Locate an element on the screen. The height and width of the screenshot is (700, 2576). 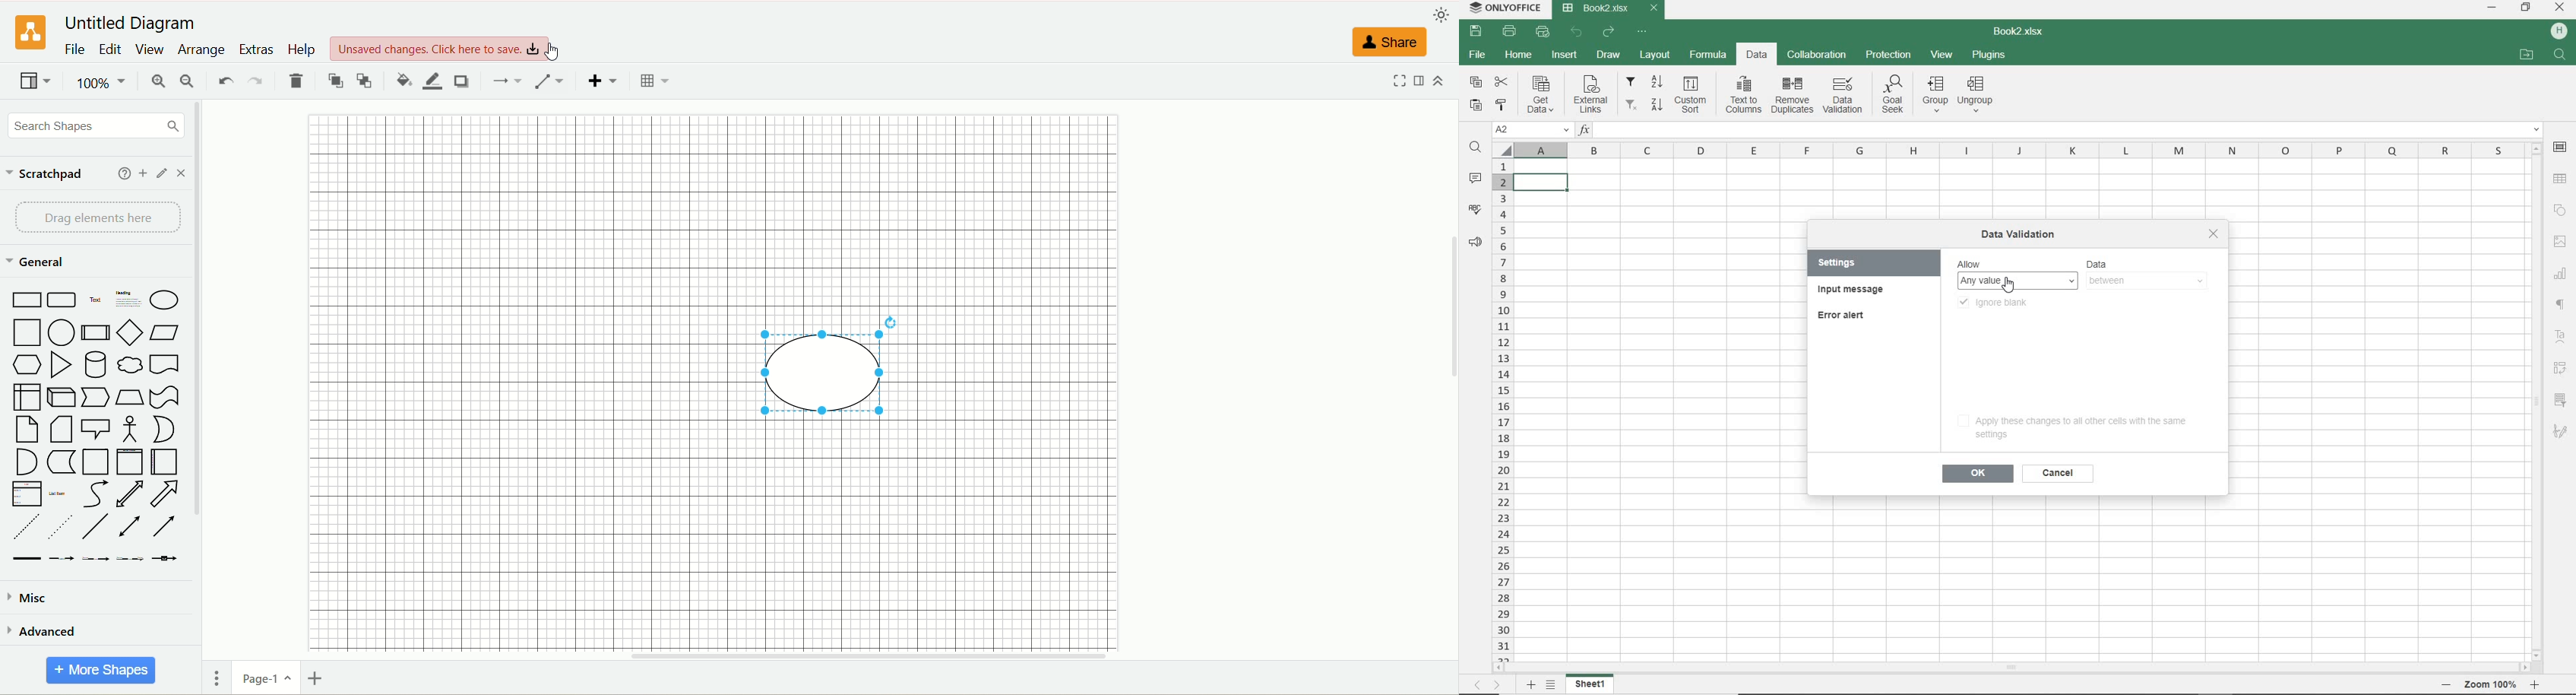
edit is located at coordinates (159, 175).